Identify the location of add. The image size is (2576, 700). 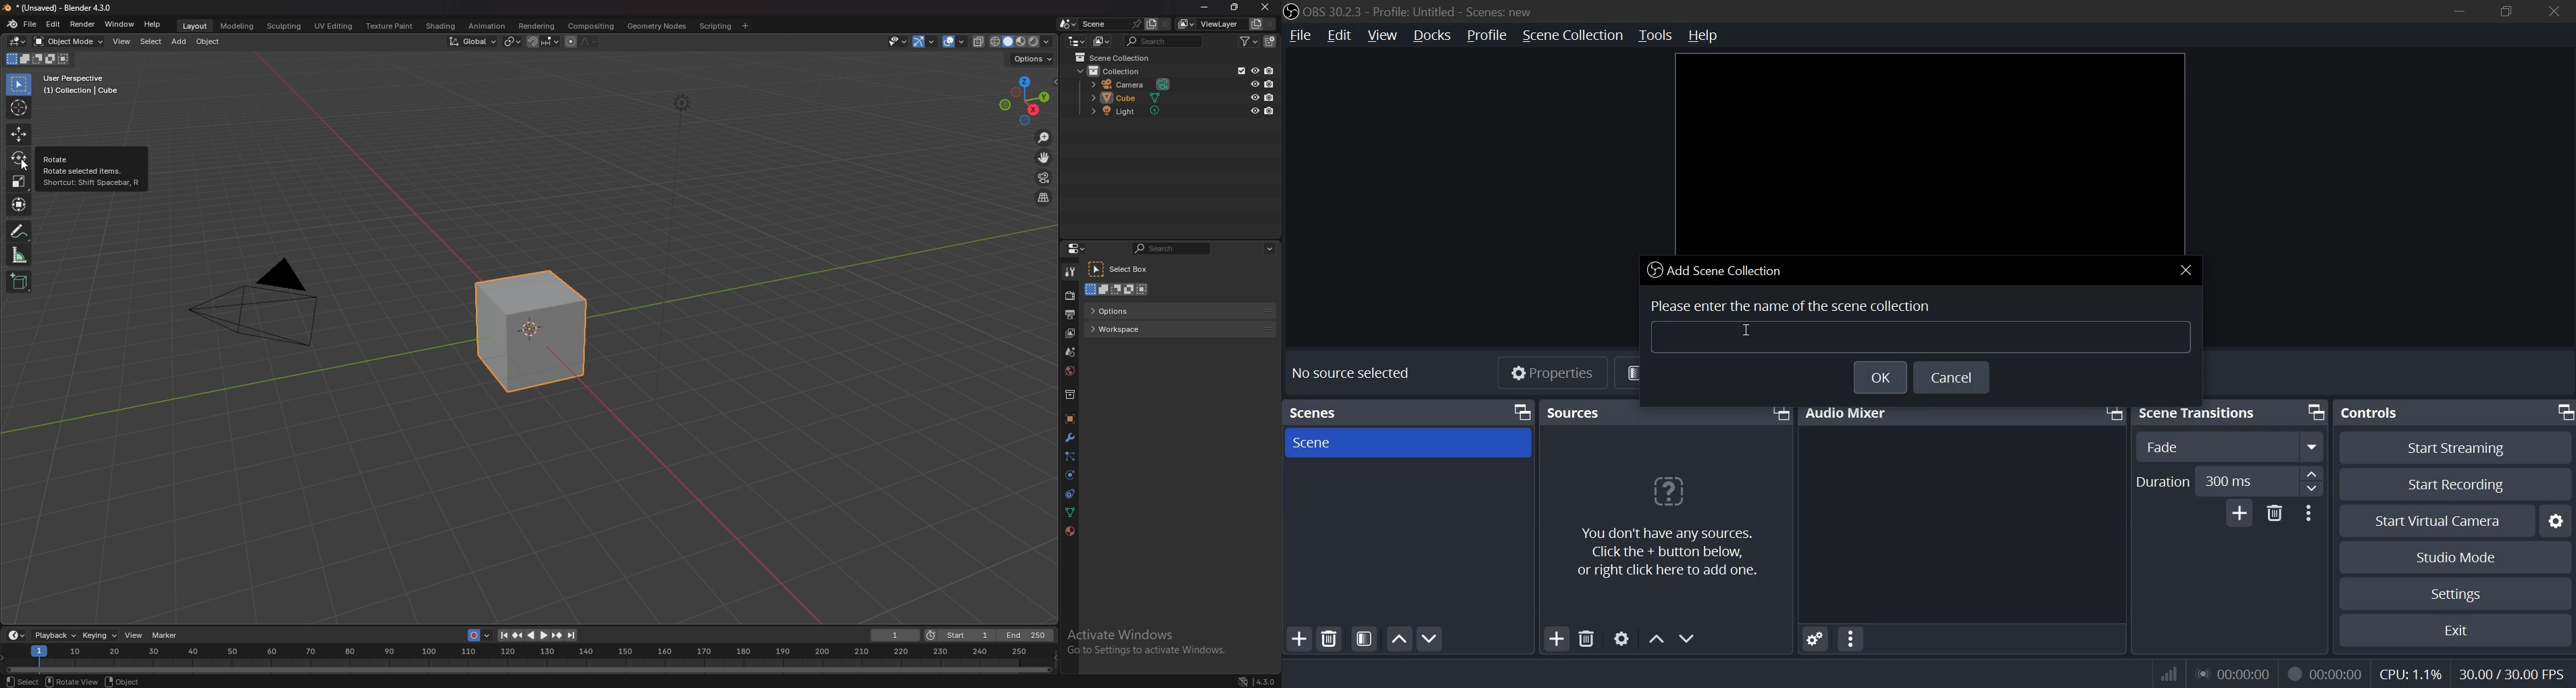
(2240, 513).